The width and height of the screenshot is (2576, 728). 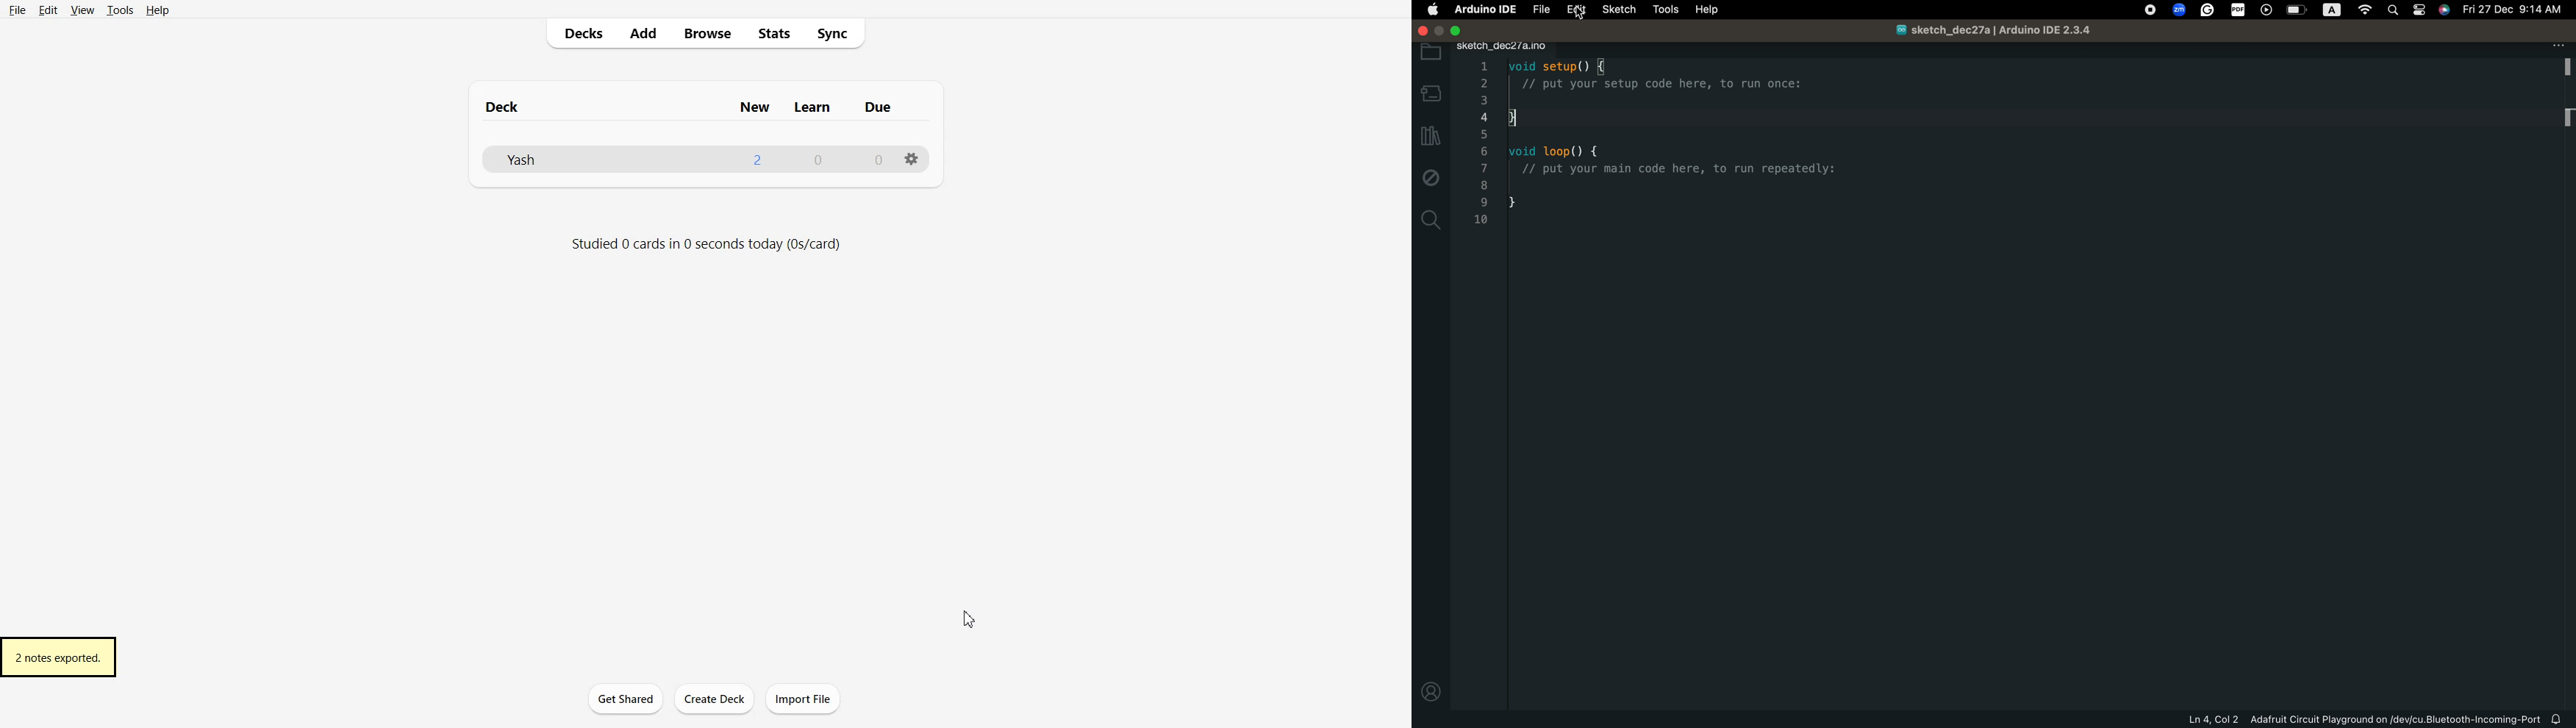 What do you see at coordinates (581, 33) in the screenshot?
I see `Decks` at bounding box center [581, 33].